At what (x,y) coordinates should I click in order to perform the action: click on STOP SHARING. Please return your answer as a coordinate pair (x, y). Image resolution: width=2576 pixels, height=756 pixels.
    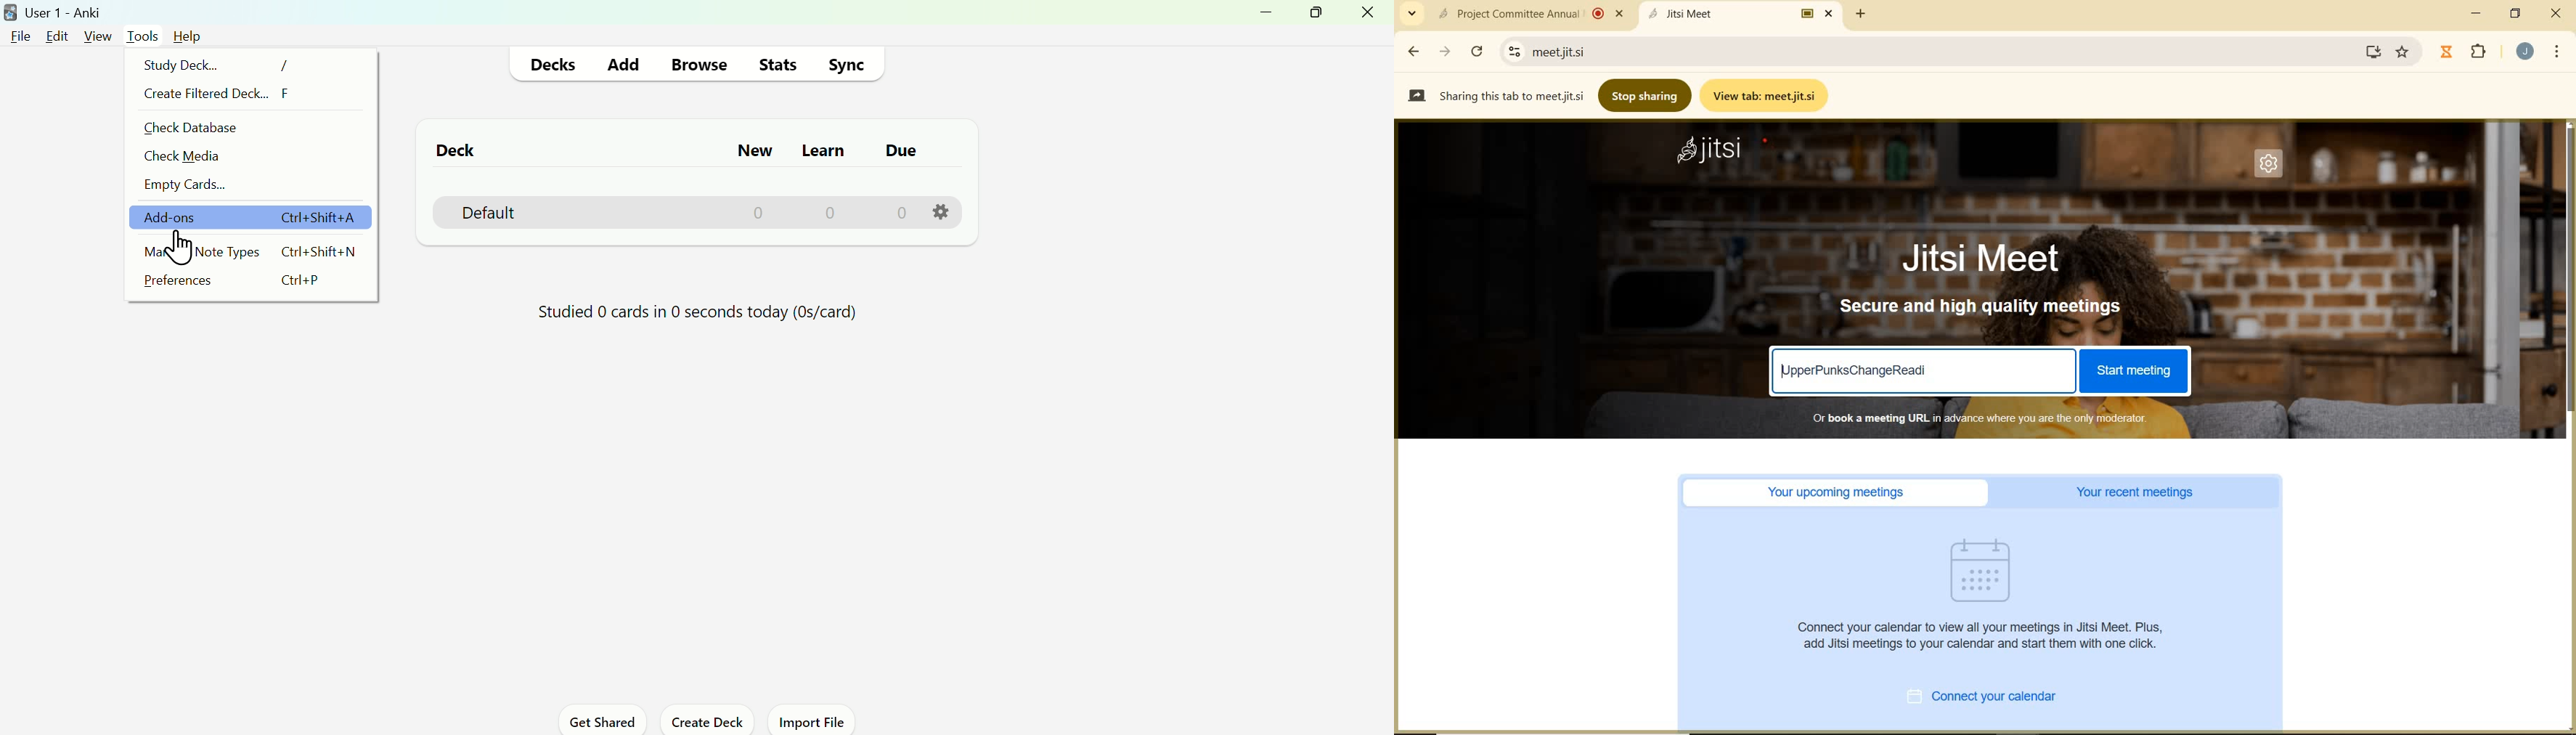
    Looking at the image, I should click on (1646, 94).